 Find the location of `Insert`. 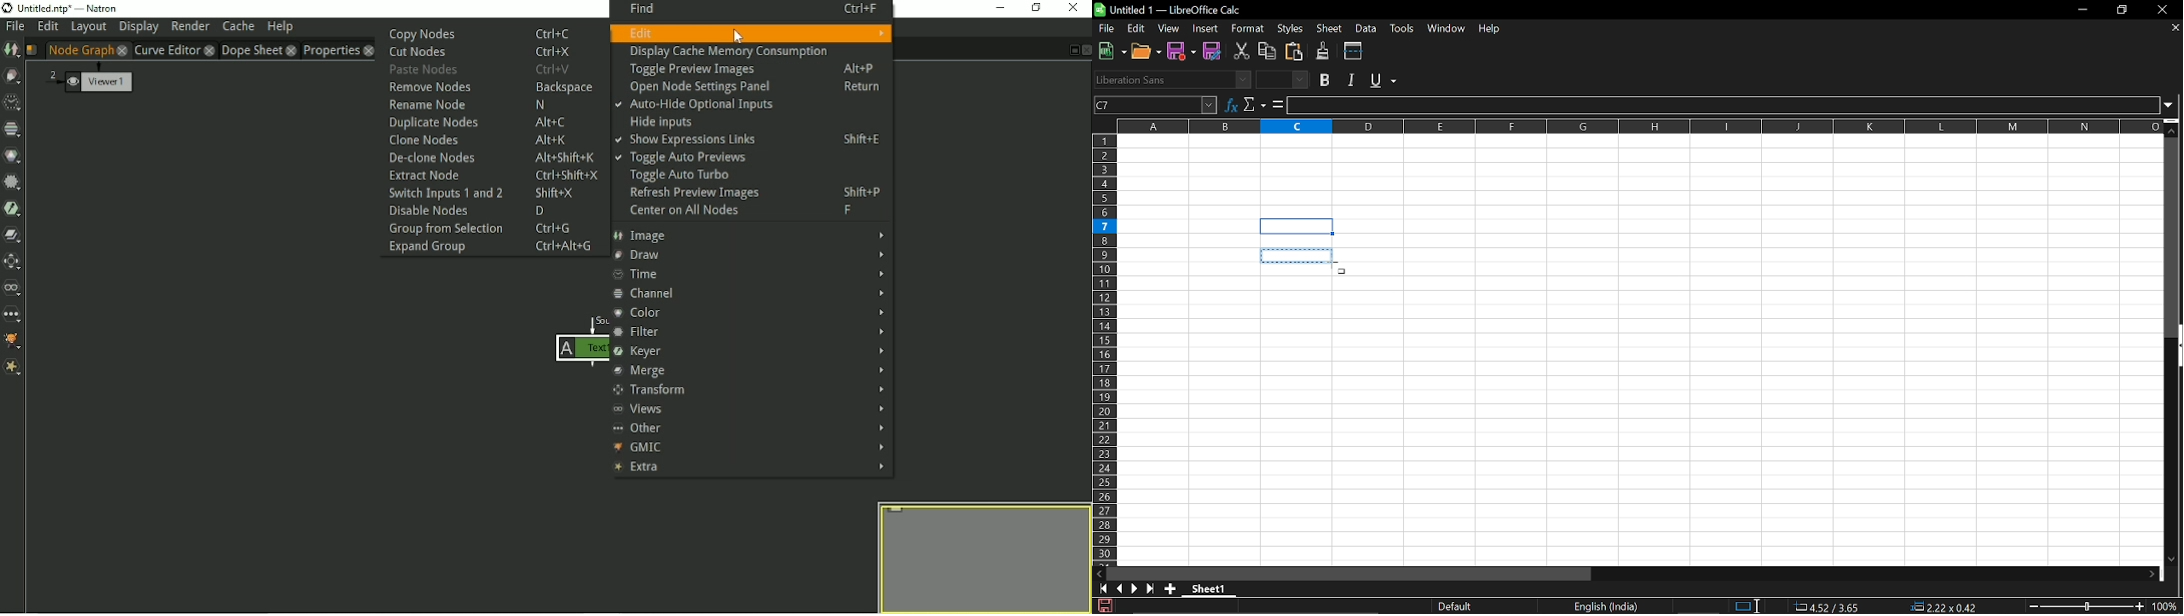

Insert is located at coordinates (1203, 29).